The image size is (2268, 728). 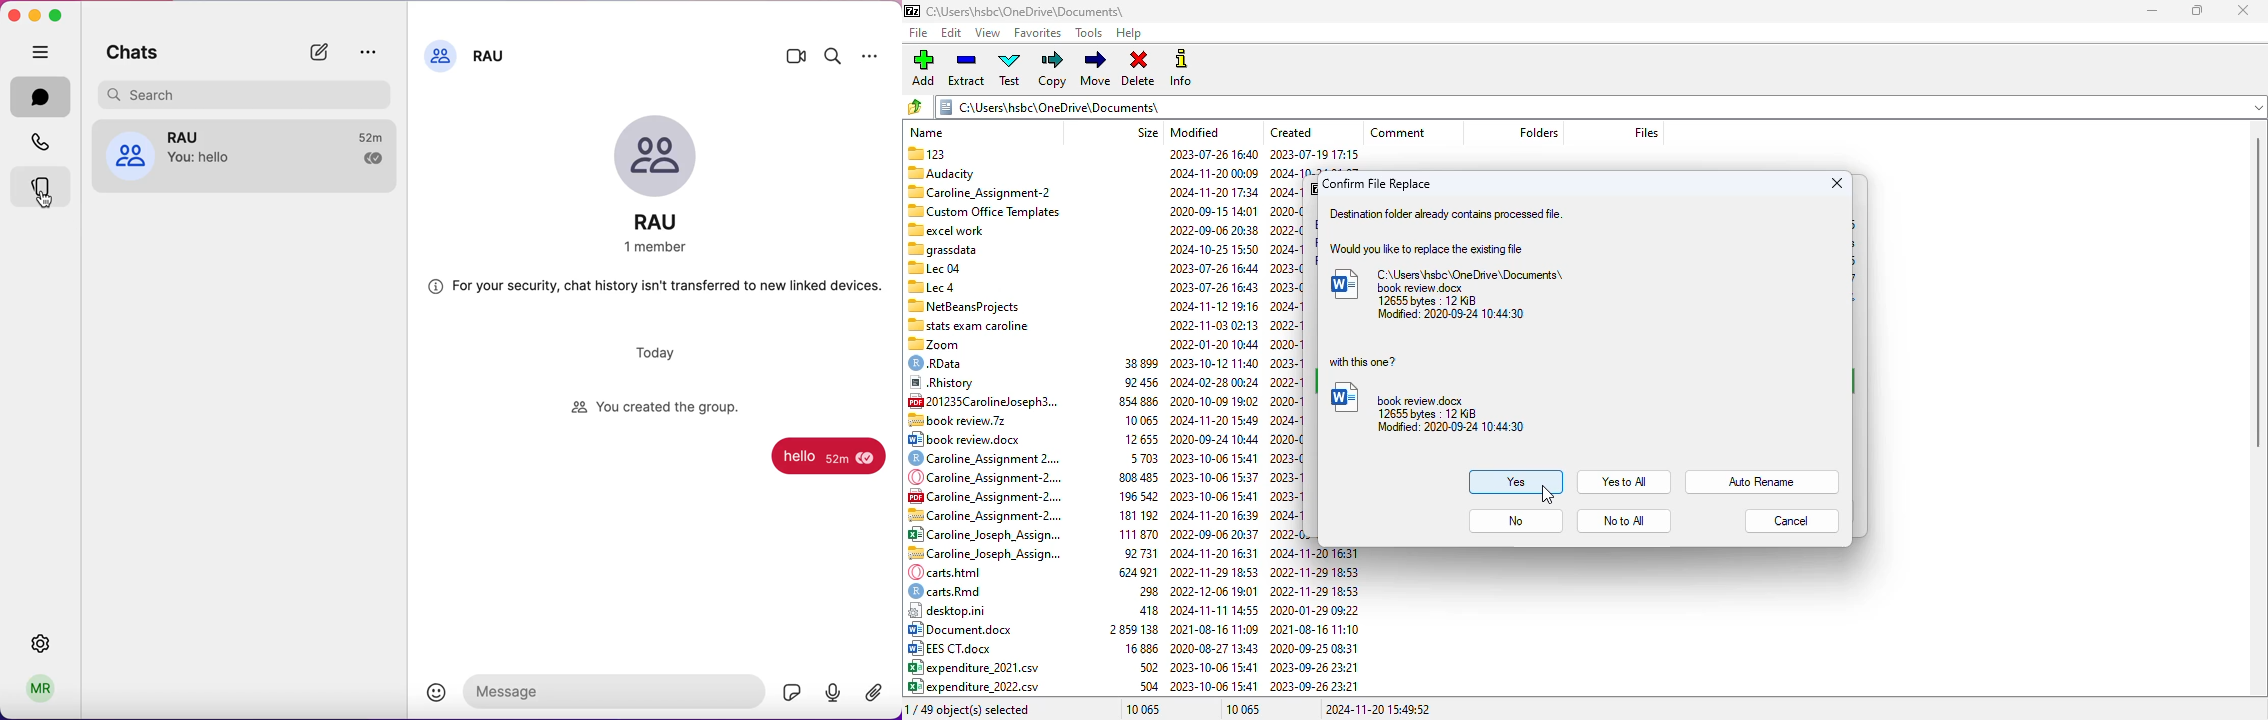 I want to click on minimize, so click(x=35, y=13).